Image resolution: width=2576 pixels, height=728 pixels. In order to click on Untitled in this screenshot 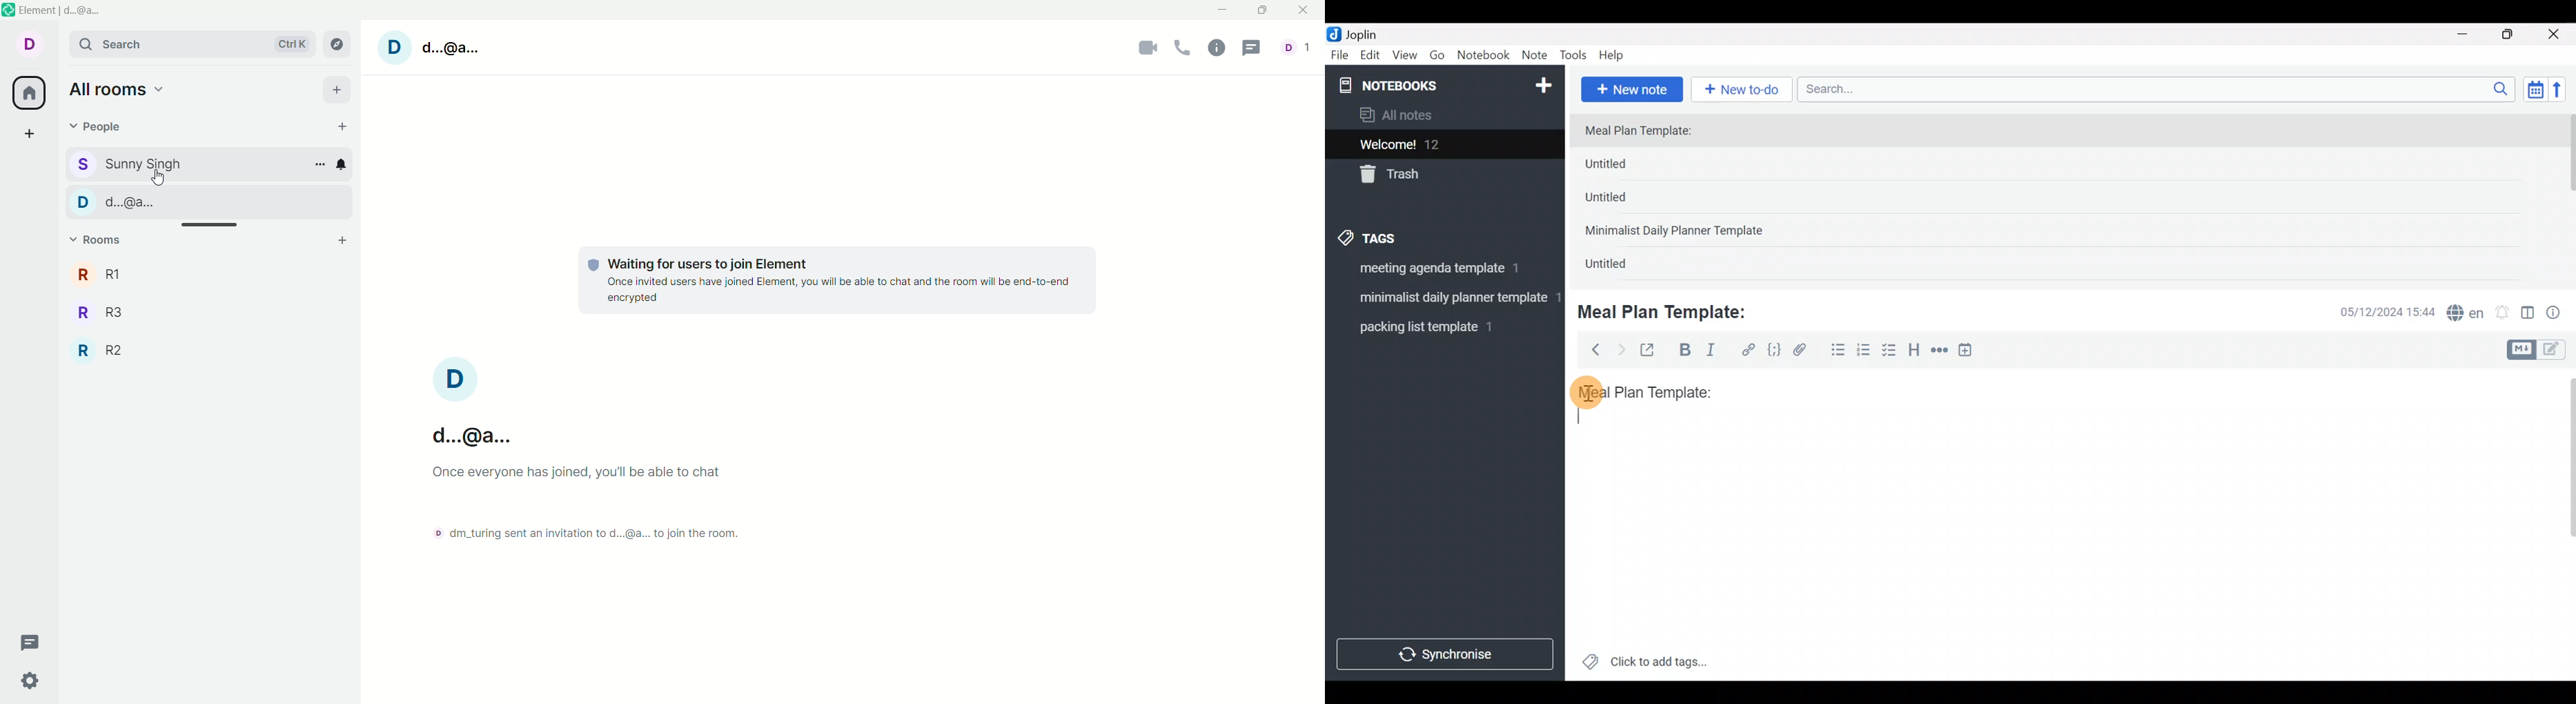, I will do `click(1621, 267)`.